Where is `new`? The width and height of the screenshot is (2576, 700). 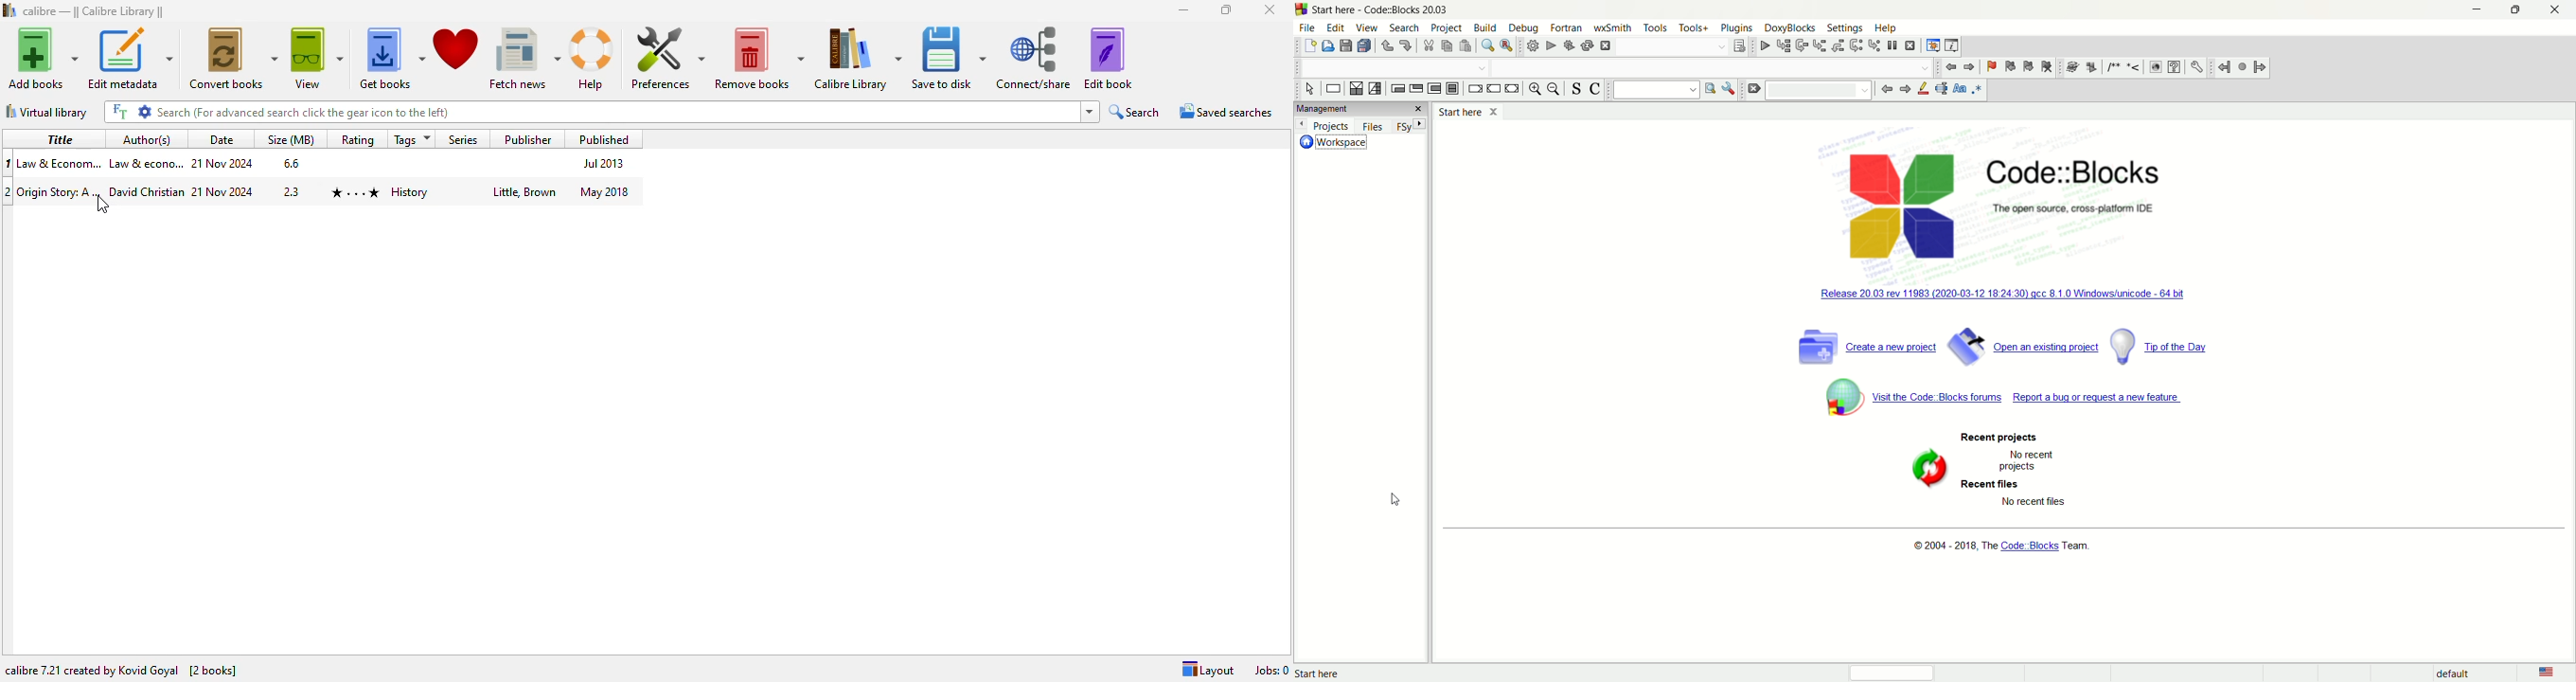
new is located at coordinates (1308, 46).